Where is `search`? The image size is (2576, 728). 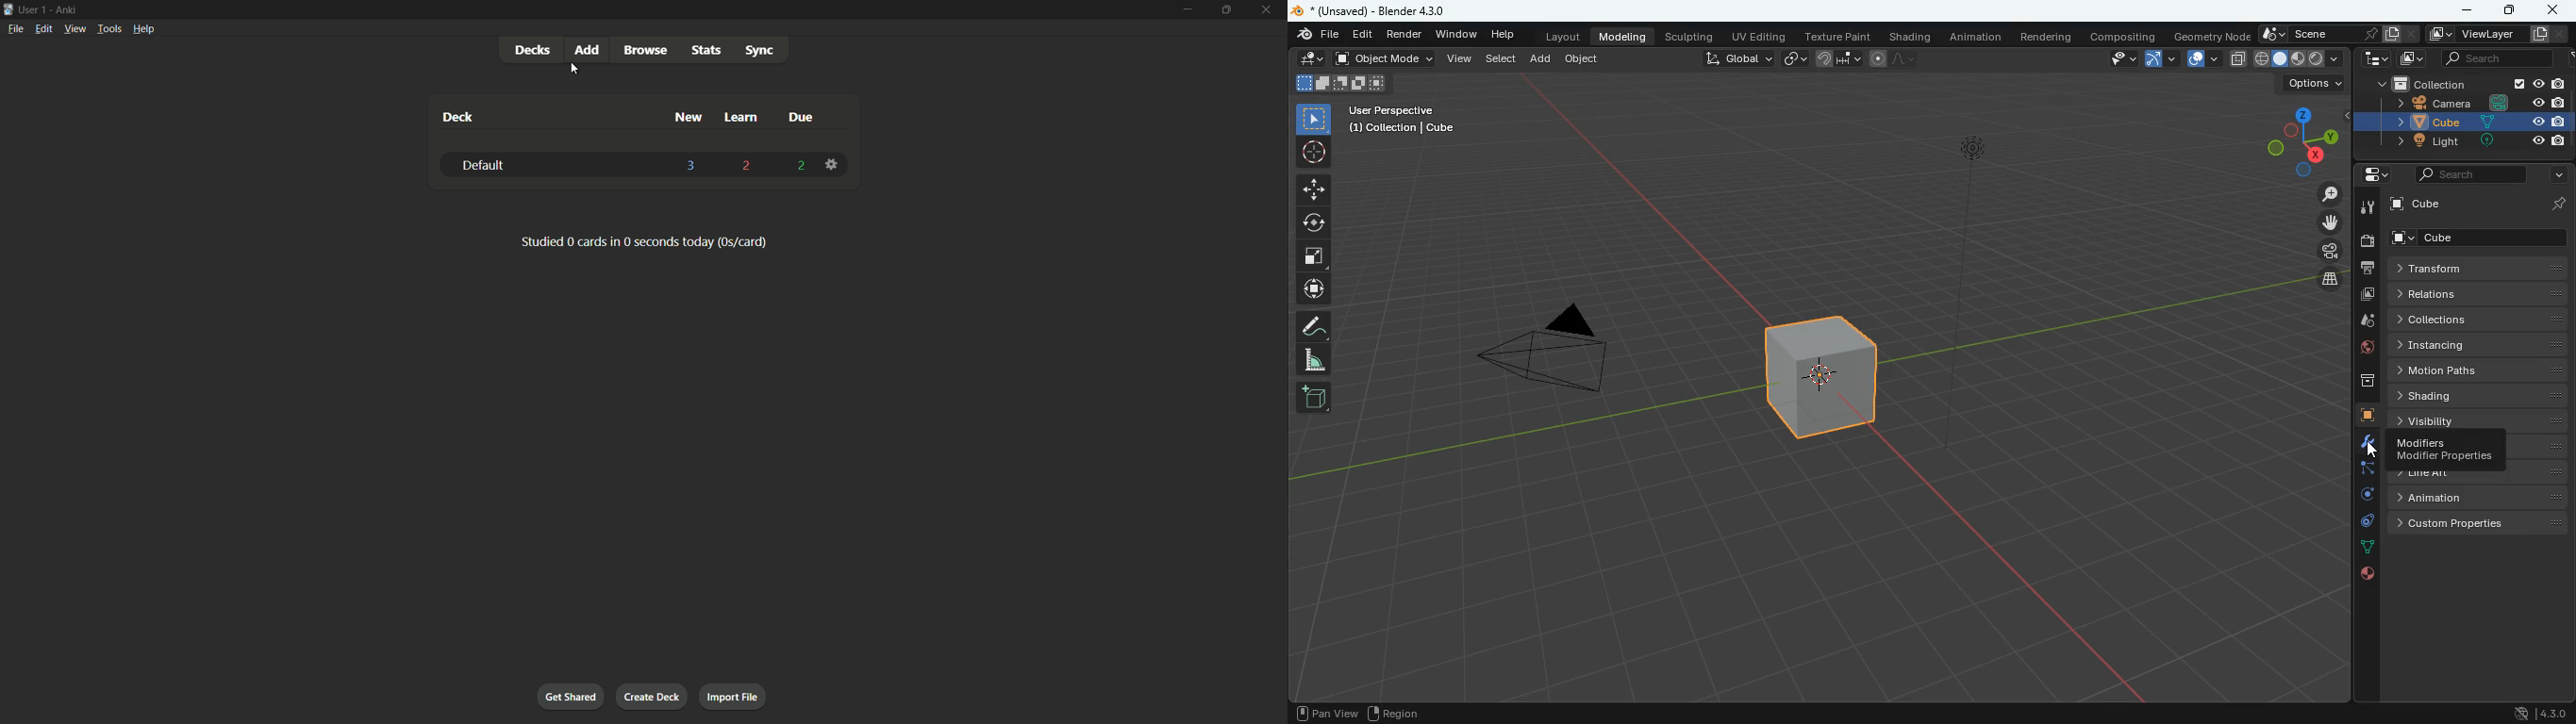 search is located at coordinates (2507, 59).